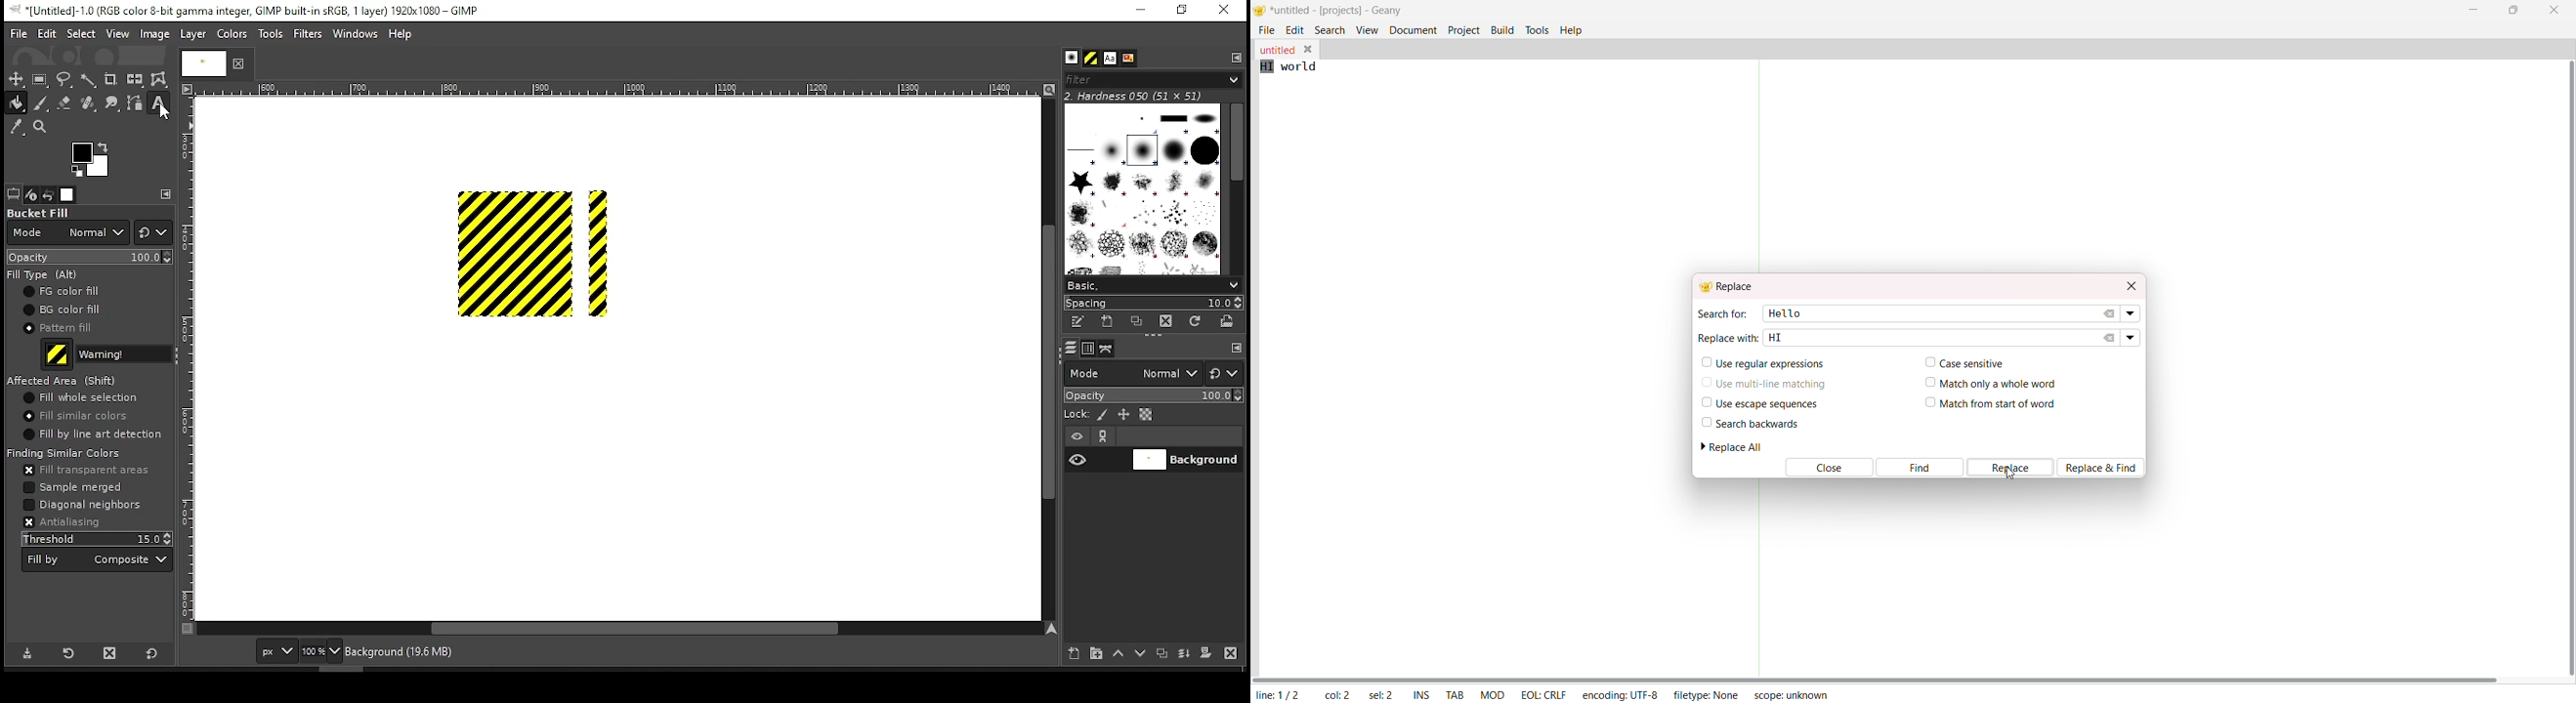 This screenshot has width=2576, height=728. What do you see at coordinates (1223, 11) in the screenshot?
I see `close window` at bounding box center [1223, 11].